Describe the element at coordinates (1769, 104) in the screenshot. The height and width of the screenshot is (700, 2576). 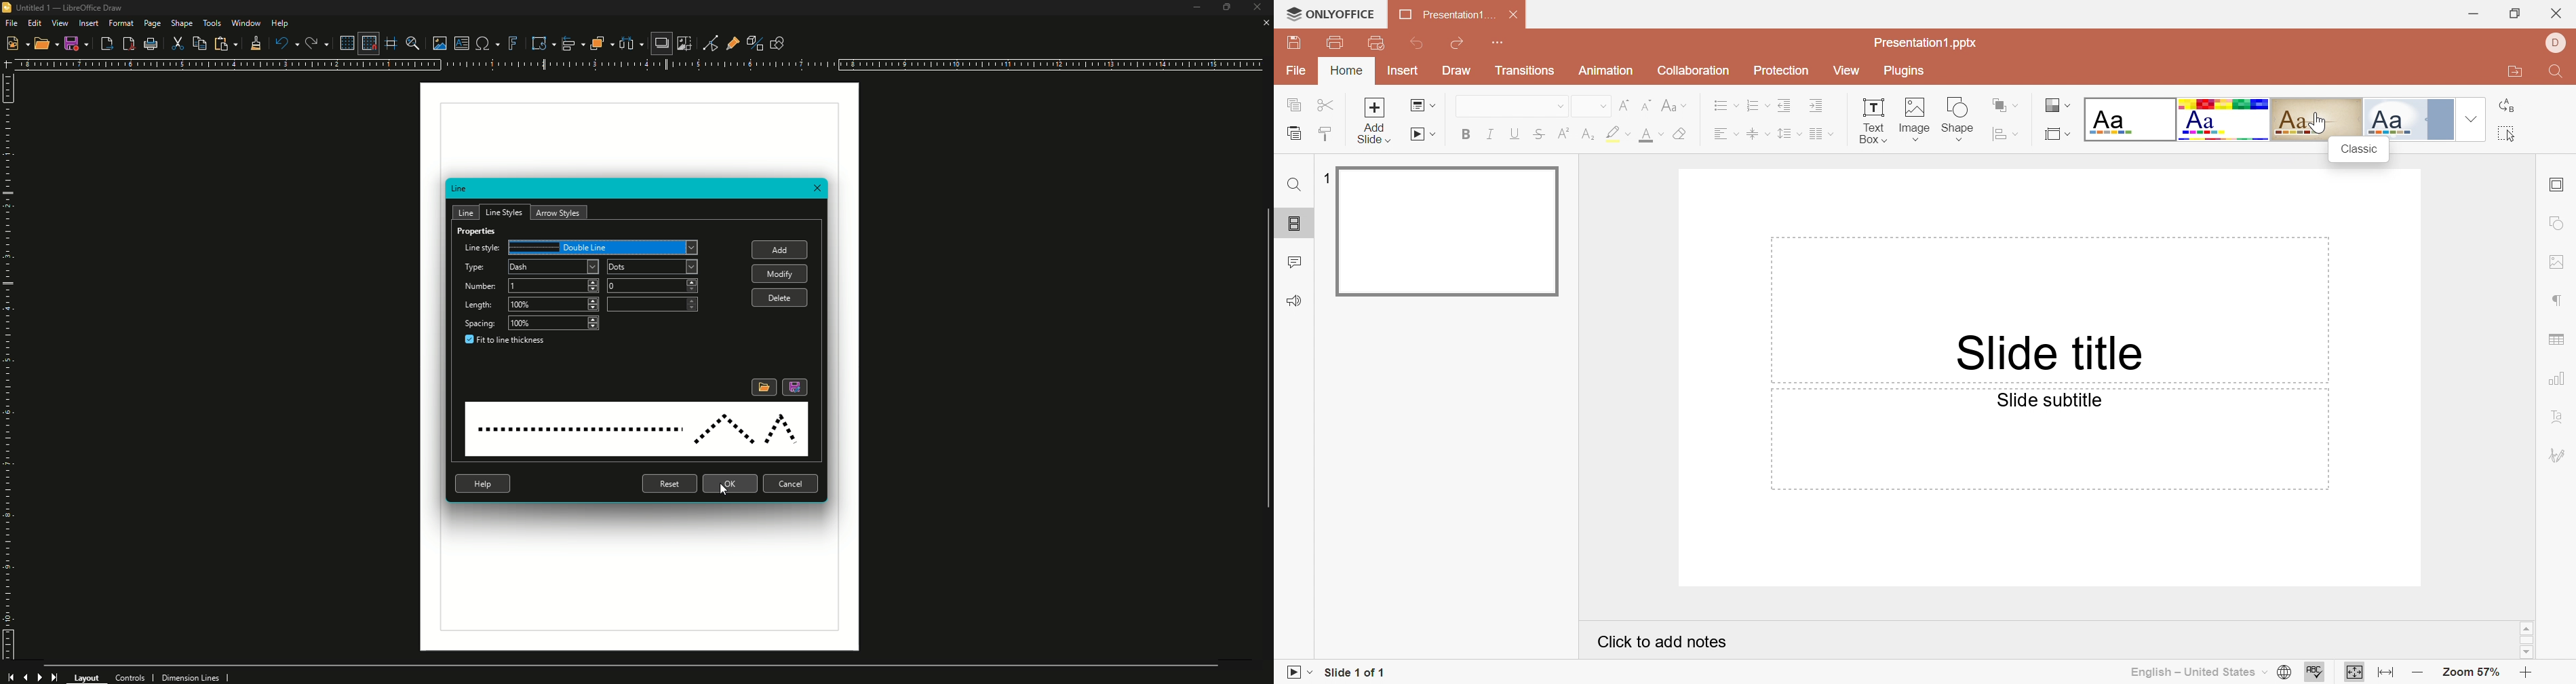
I see `Drop Down` at that location.